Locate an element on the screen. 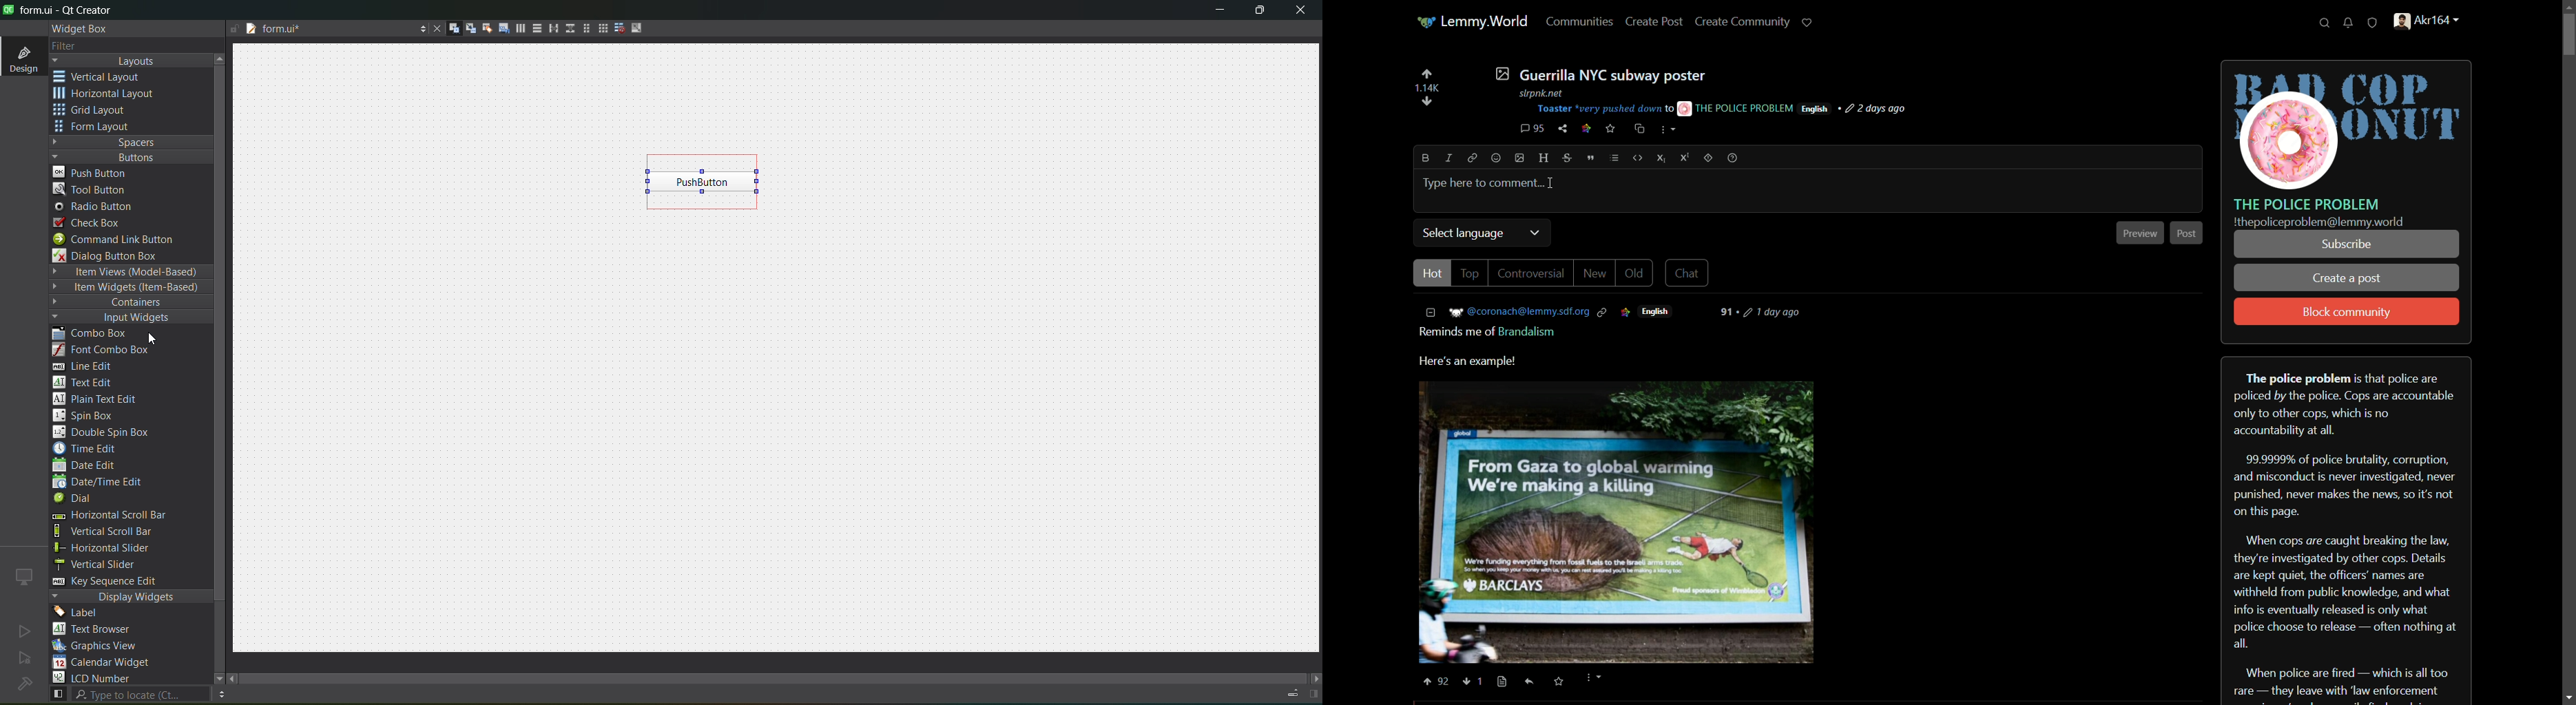  handle is located at coordinates (2434, 23).